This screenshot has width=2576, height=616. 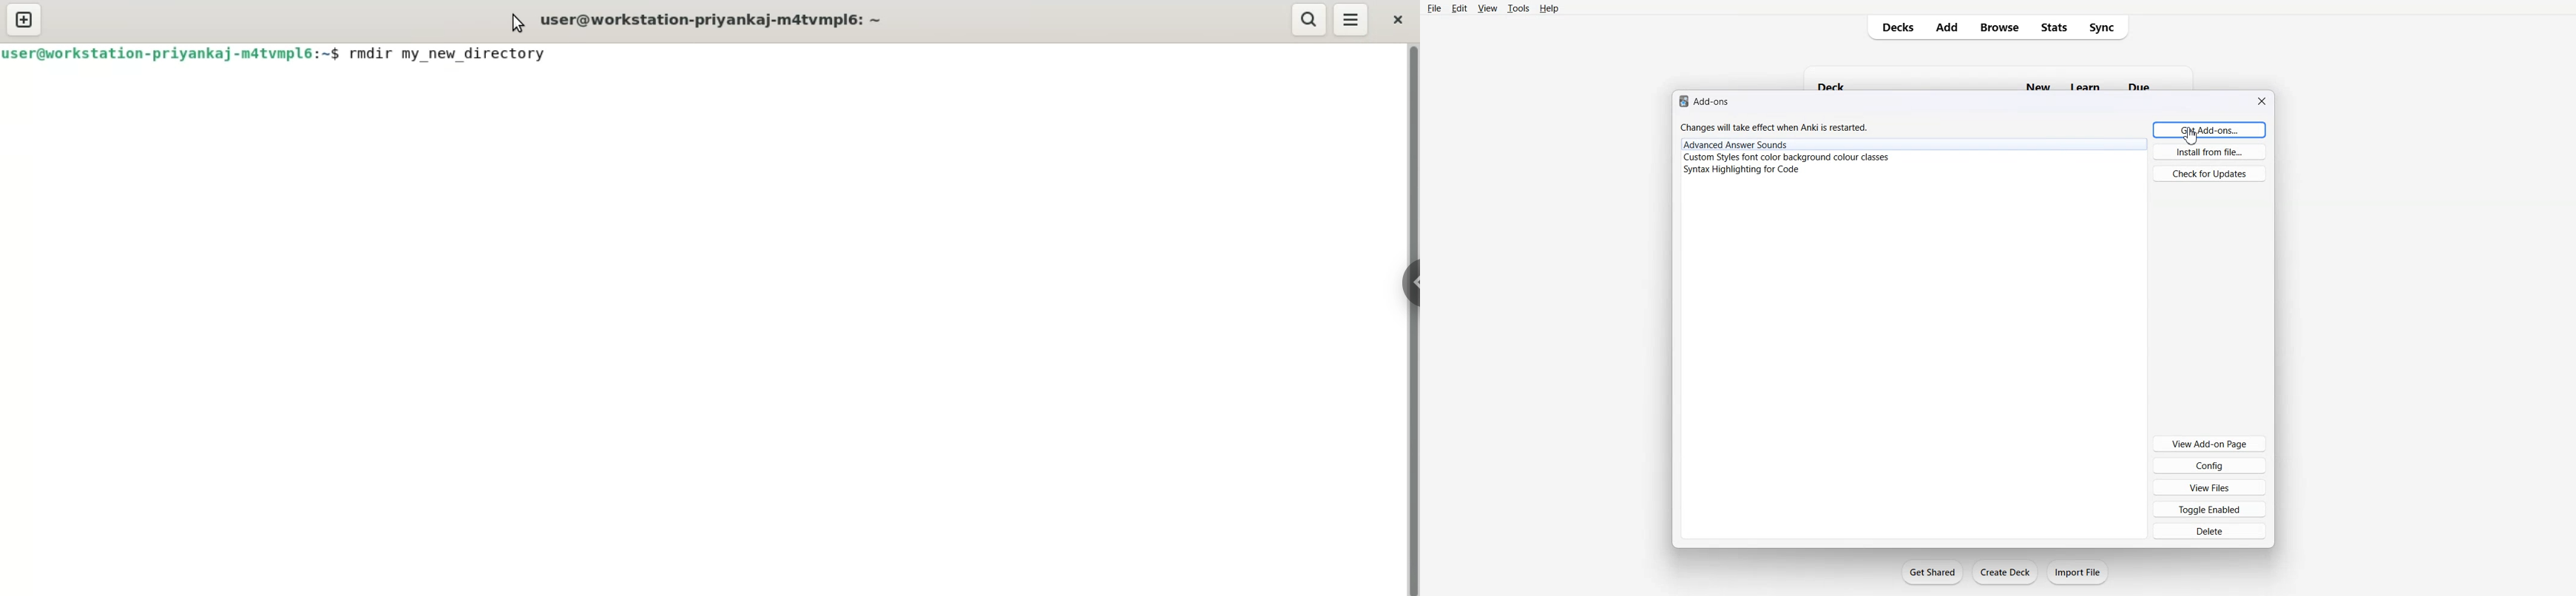 I want to click on add-ons, so click(x=1715, y=102).